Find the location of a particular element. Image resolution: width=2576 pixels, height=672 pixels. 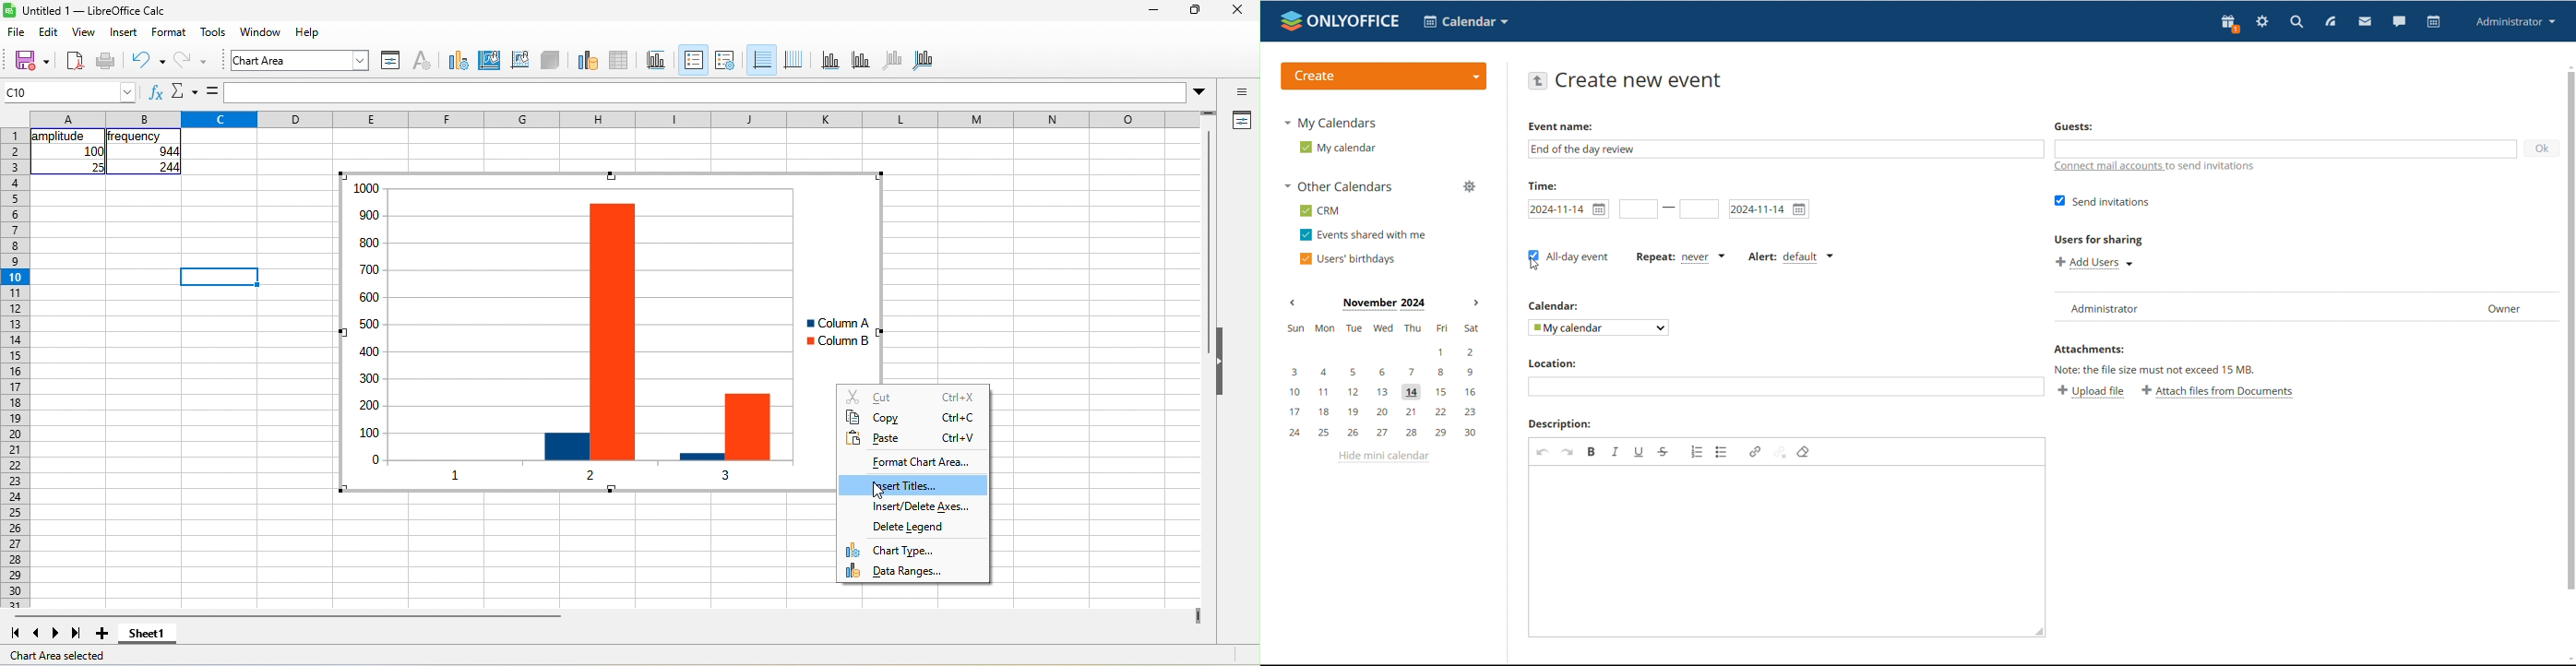

insert titles, highlighted by cursor is located at coordinates (913, 485).